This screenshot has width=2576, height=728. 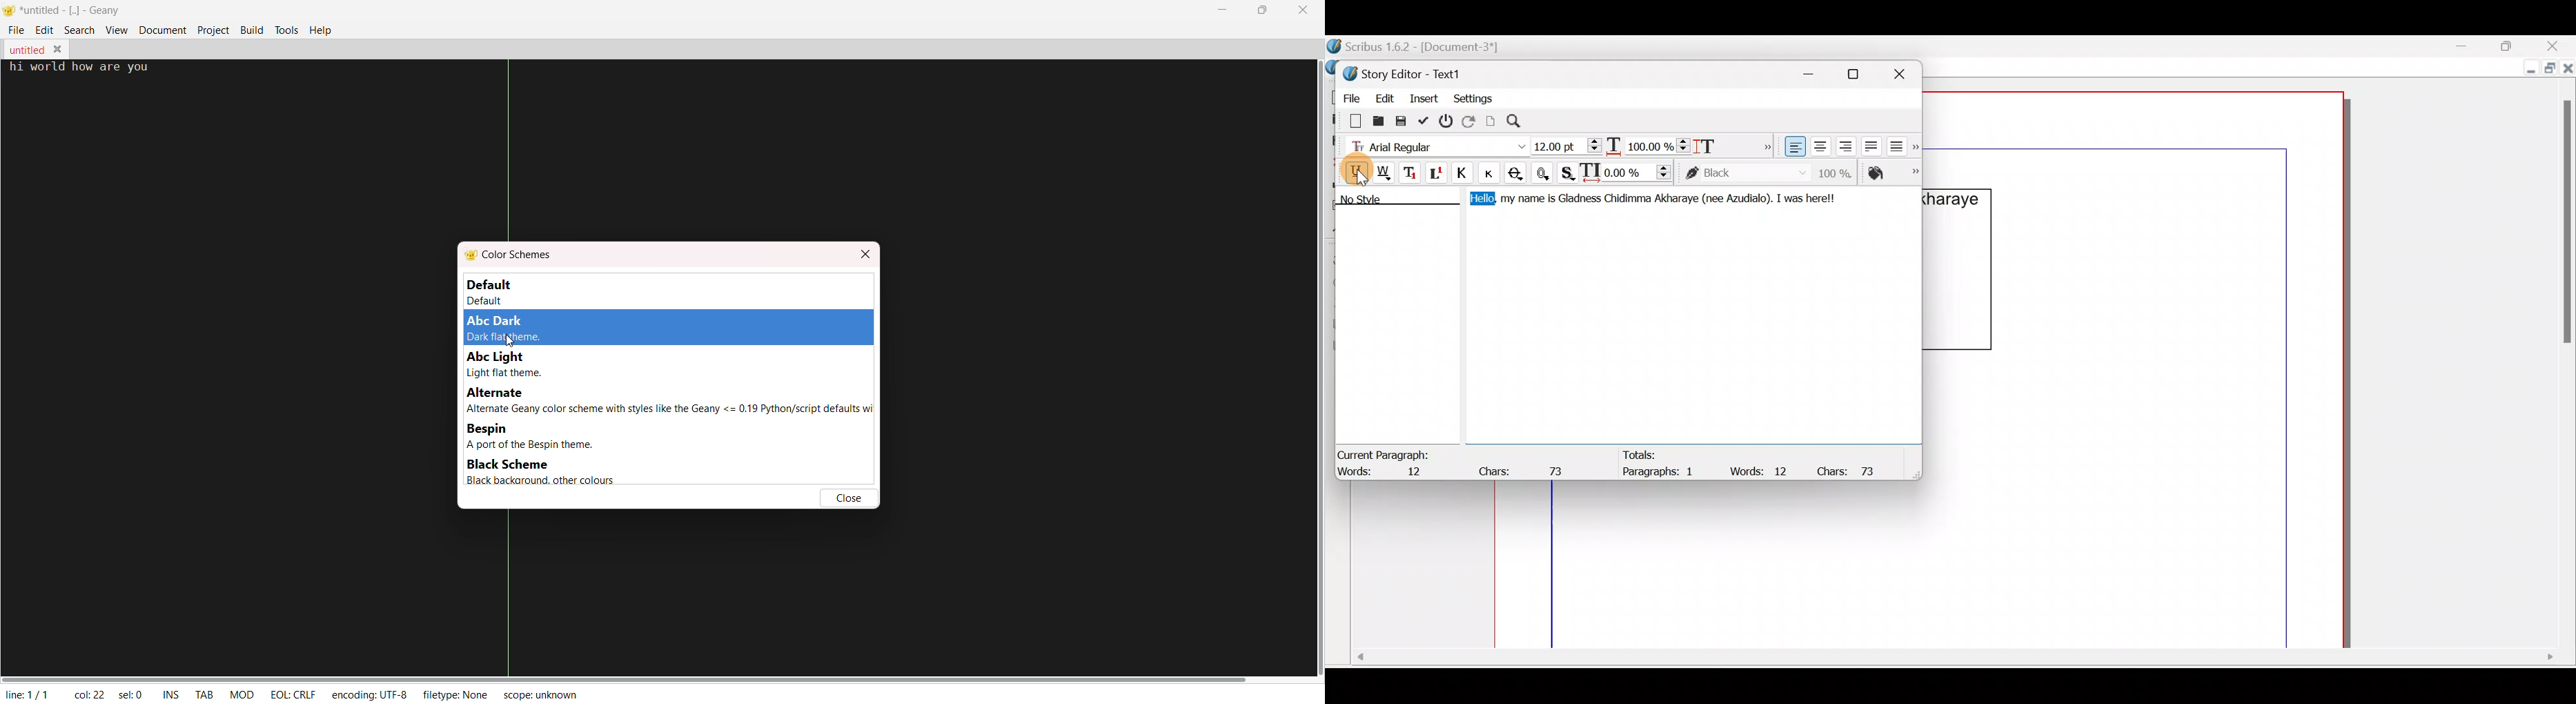 What do you see at coordinates (1819, 144) in the screenshot?
I see `Align text center` at bounding box center [1819, 144].